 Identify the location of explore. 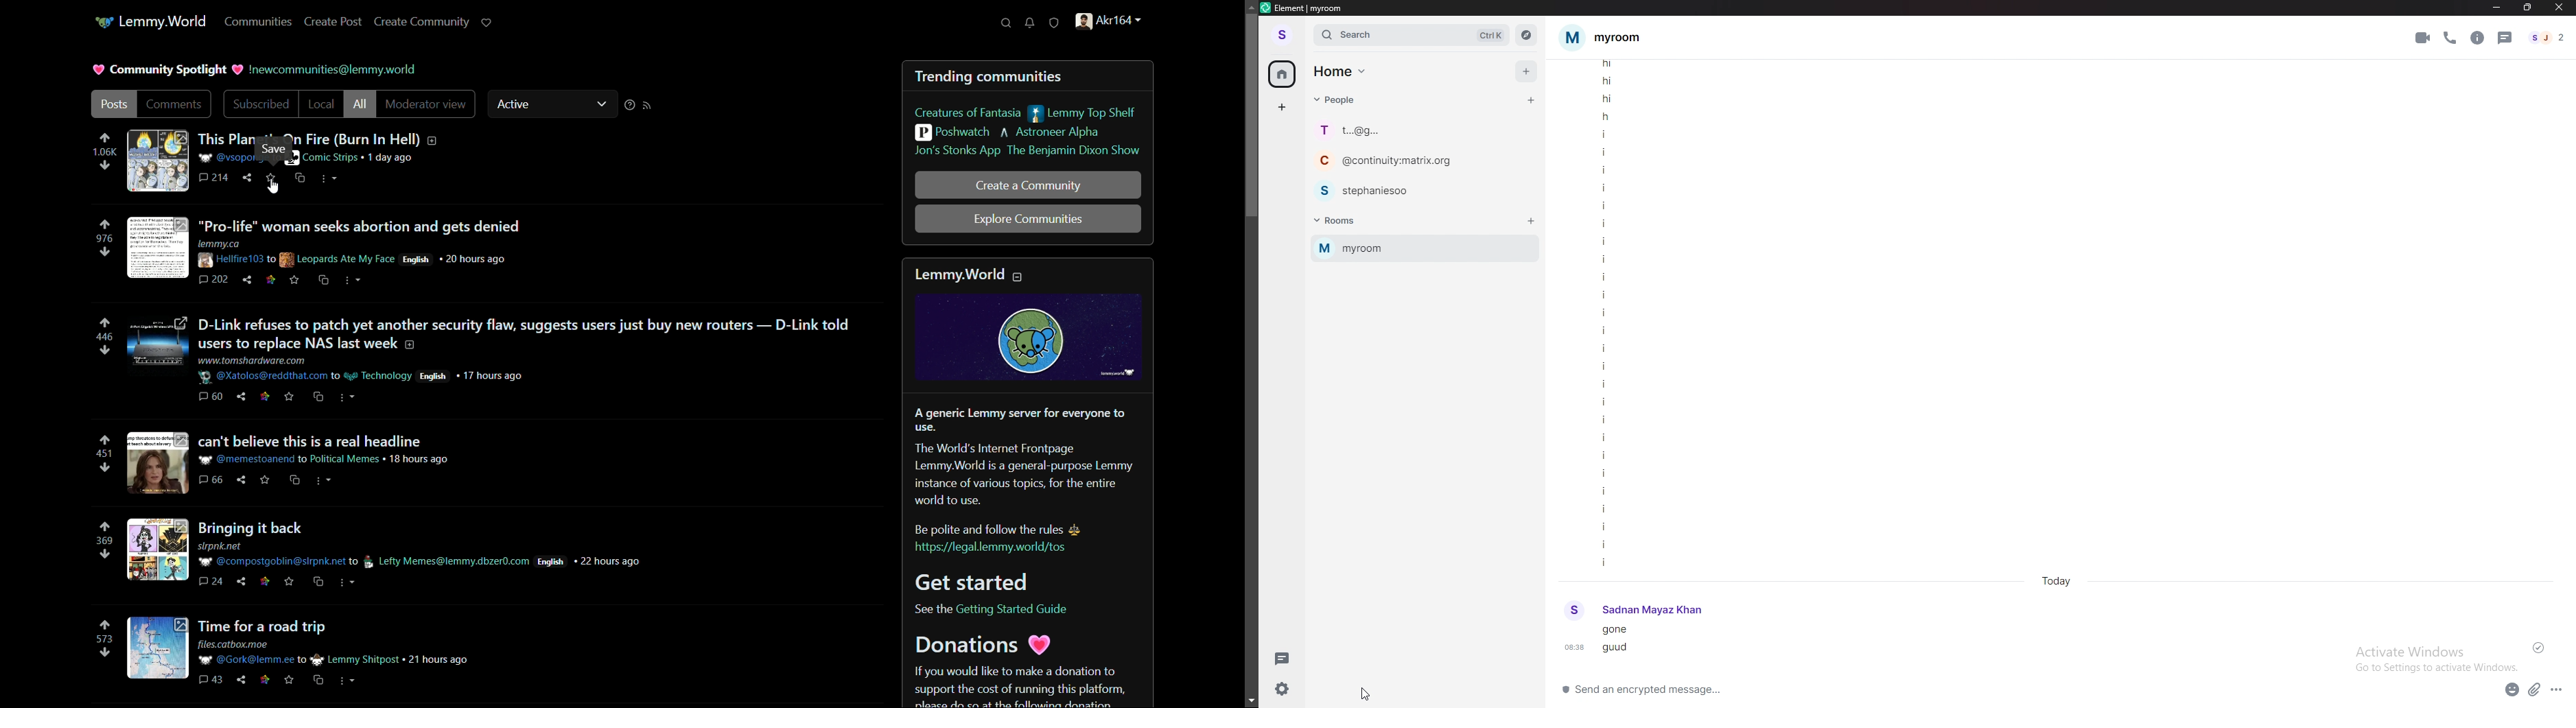
(1526, 34).